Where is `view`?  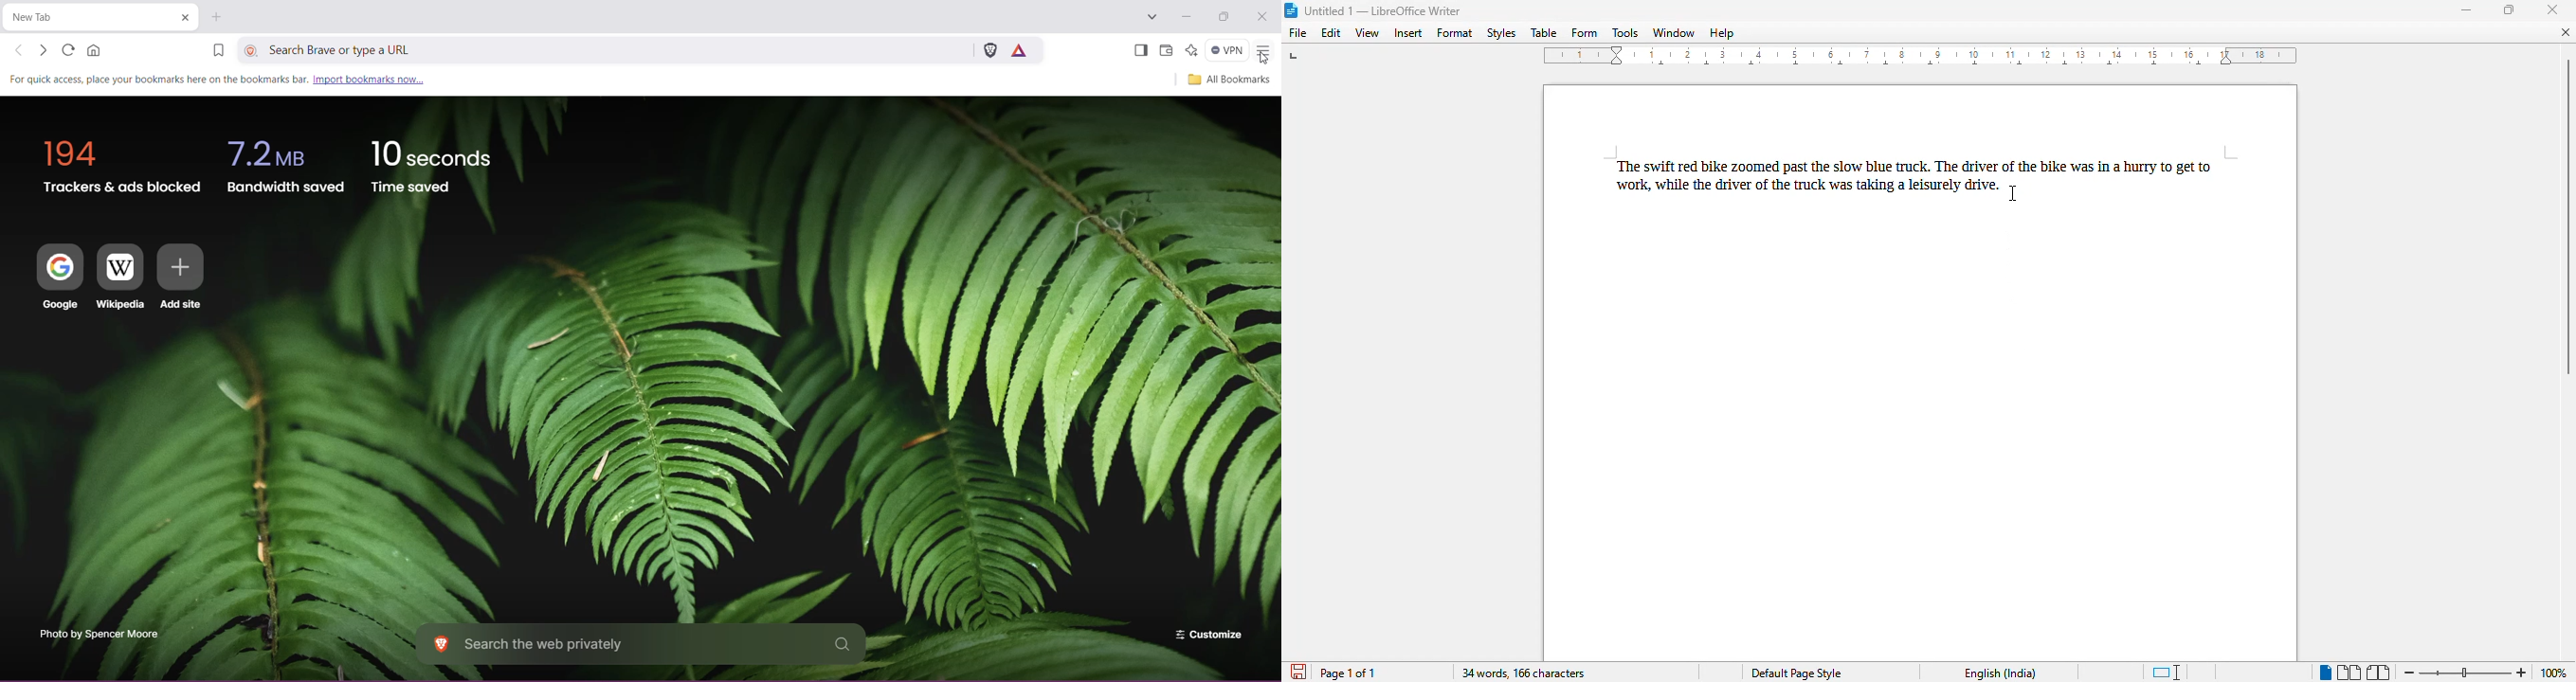
view is located at coordinates (1367, 32).